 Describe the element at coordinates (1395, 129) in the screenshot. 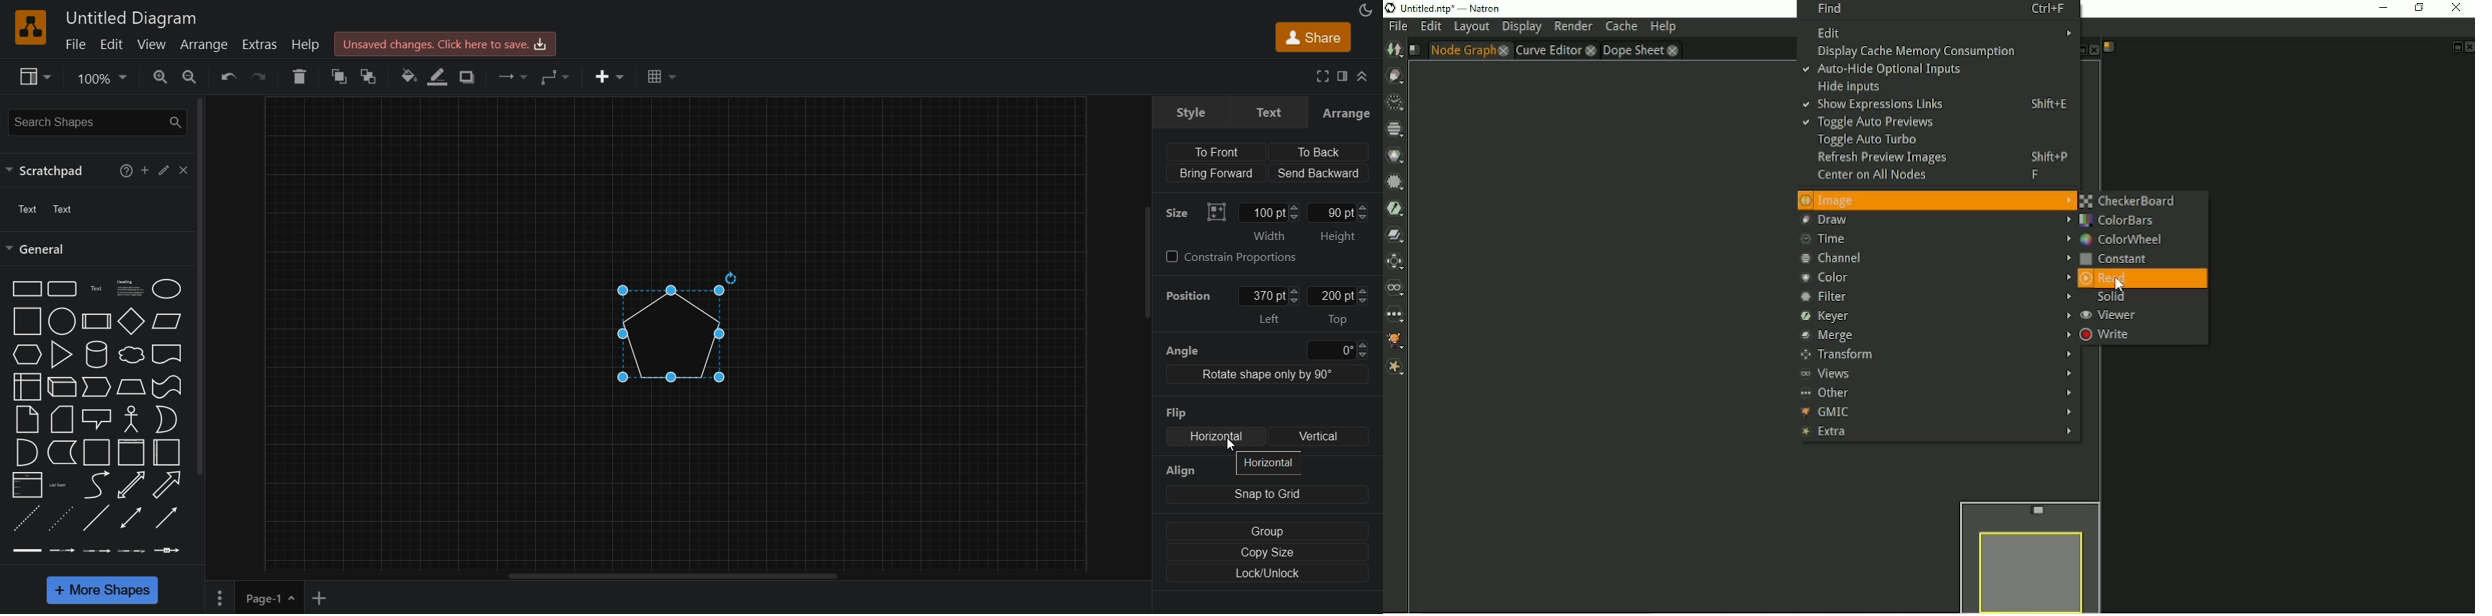

I see `Channel` at that location.